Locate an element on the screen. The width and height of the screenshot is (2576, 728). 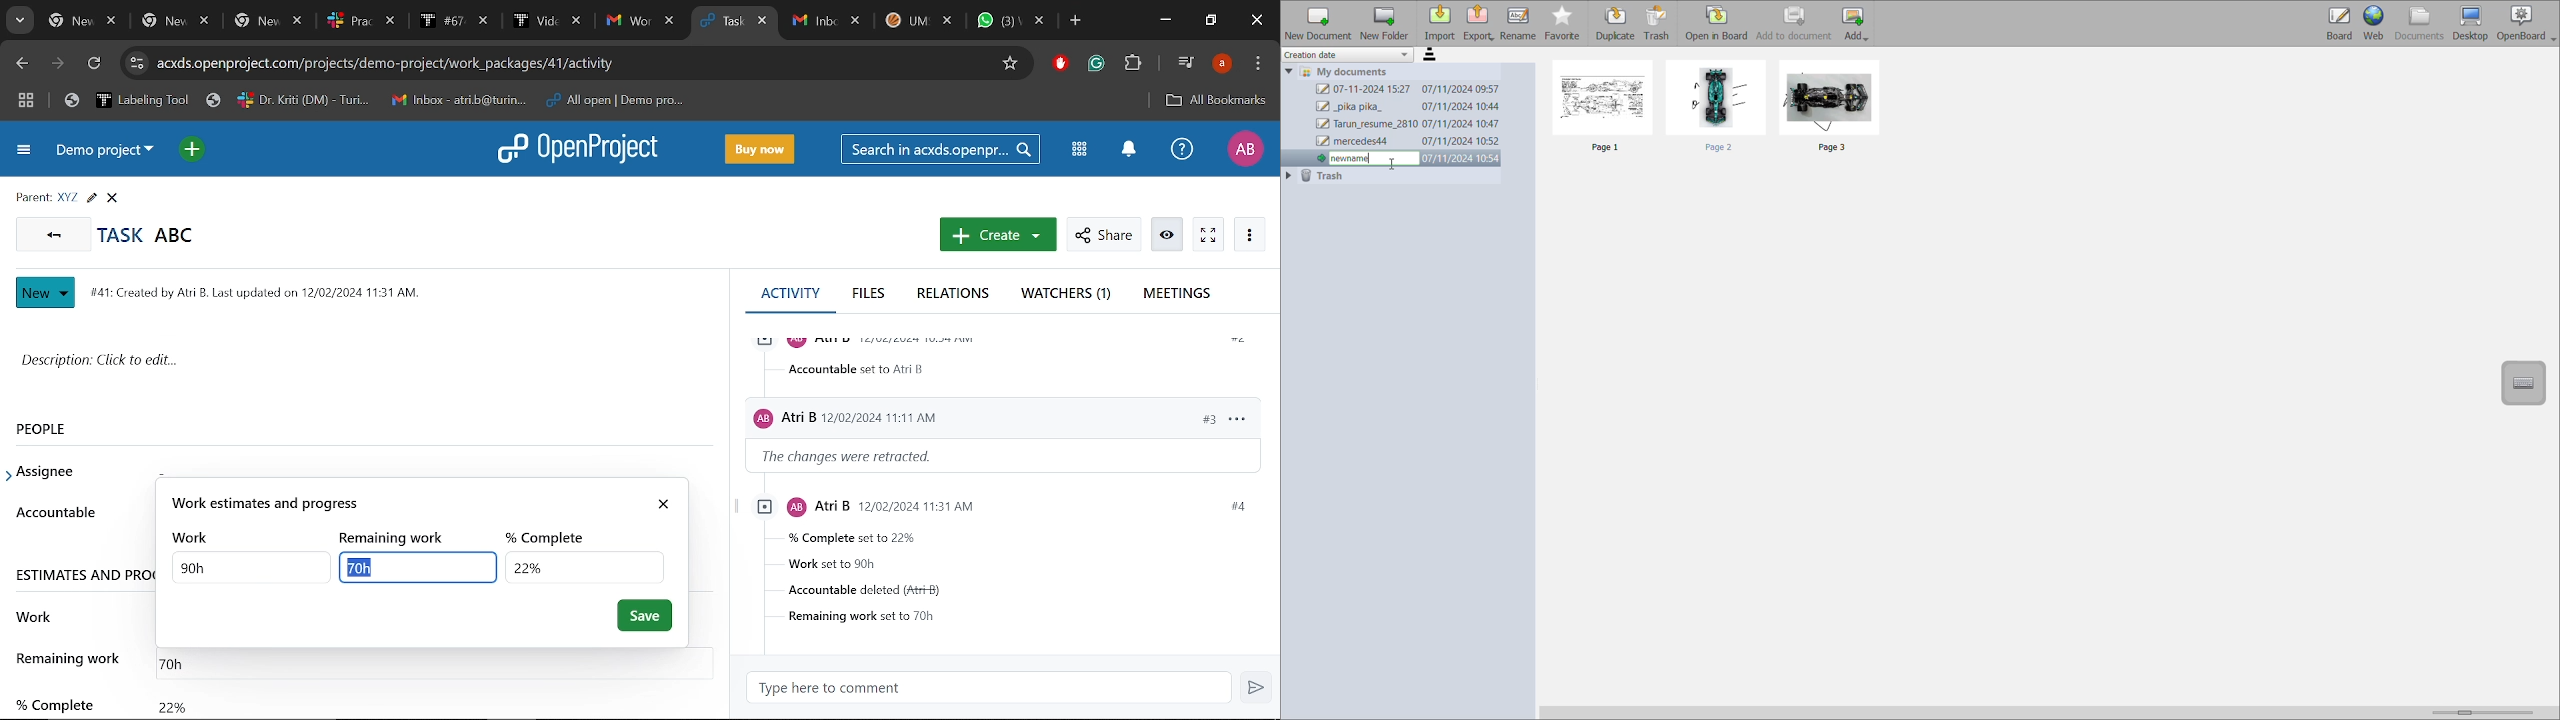
Close current tab is located at coordinates (764, 23).